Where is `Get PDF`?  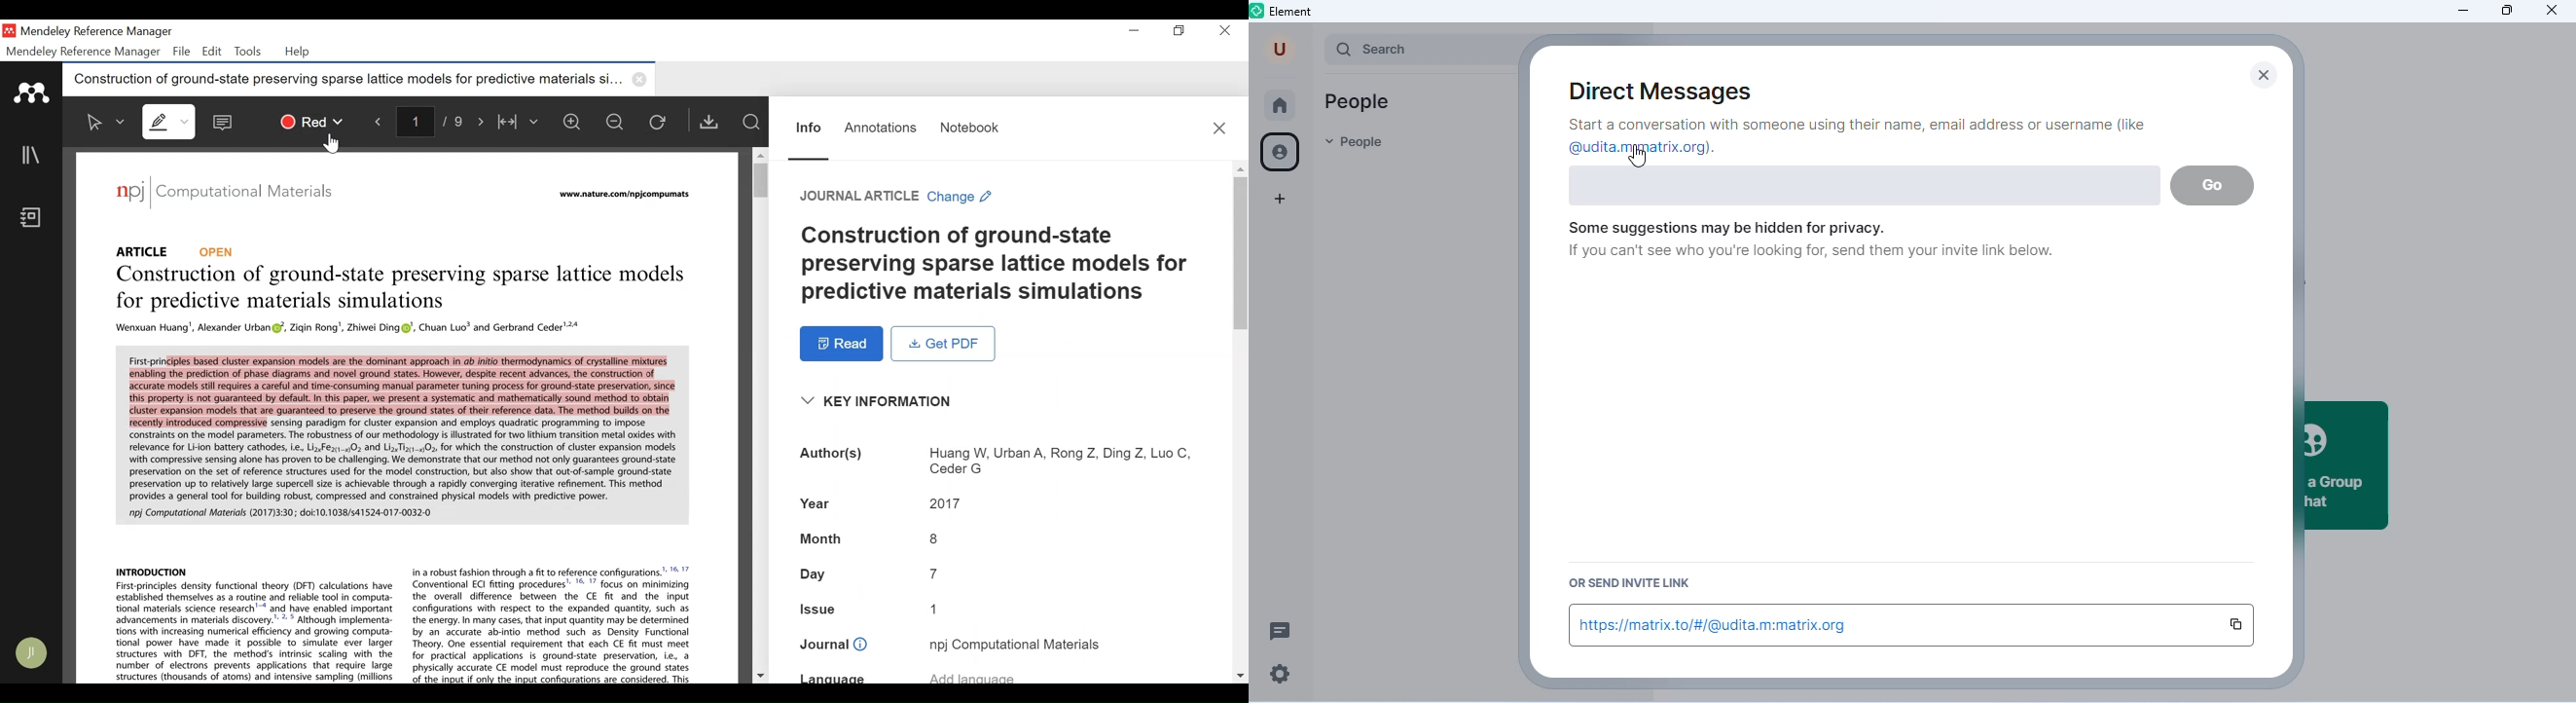 Get PDF is located at coordinates (713, 121).